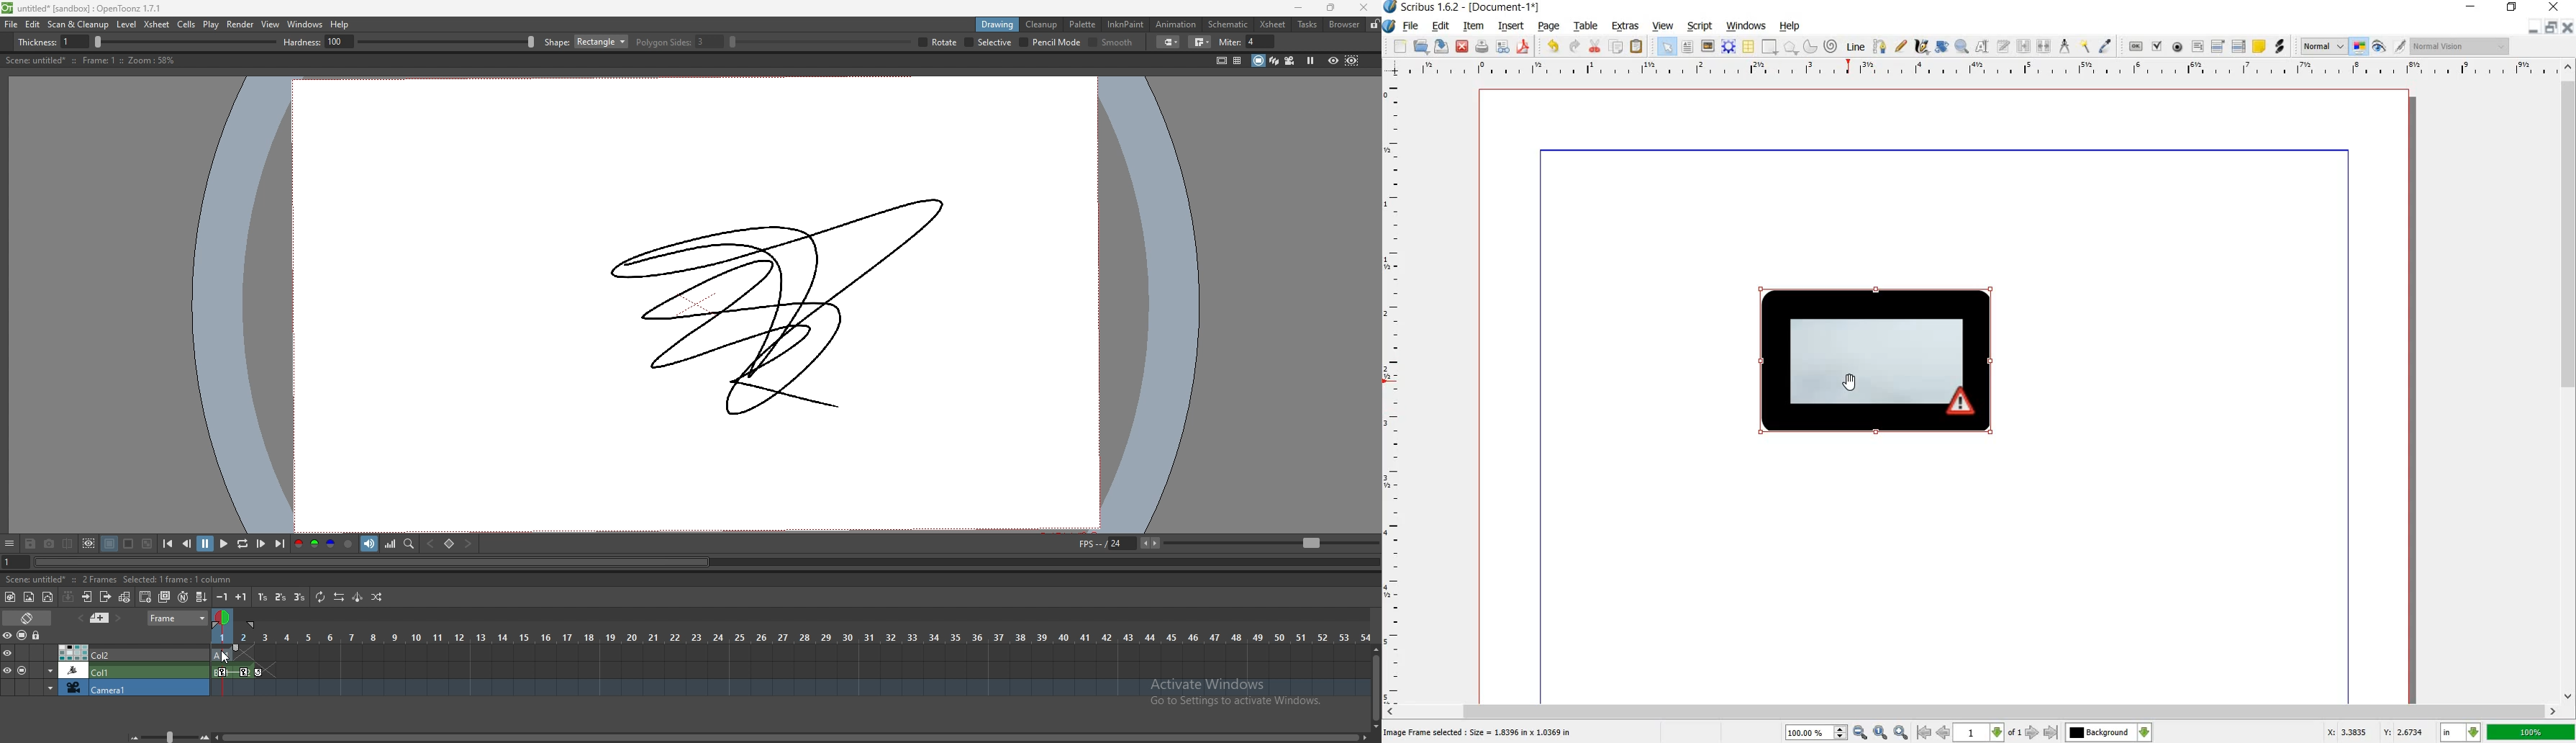  Describe the element at coordinates (1228, 23) in the screenshot. I see `schematic` at that location.